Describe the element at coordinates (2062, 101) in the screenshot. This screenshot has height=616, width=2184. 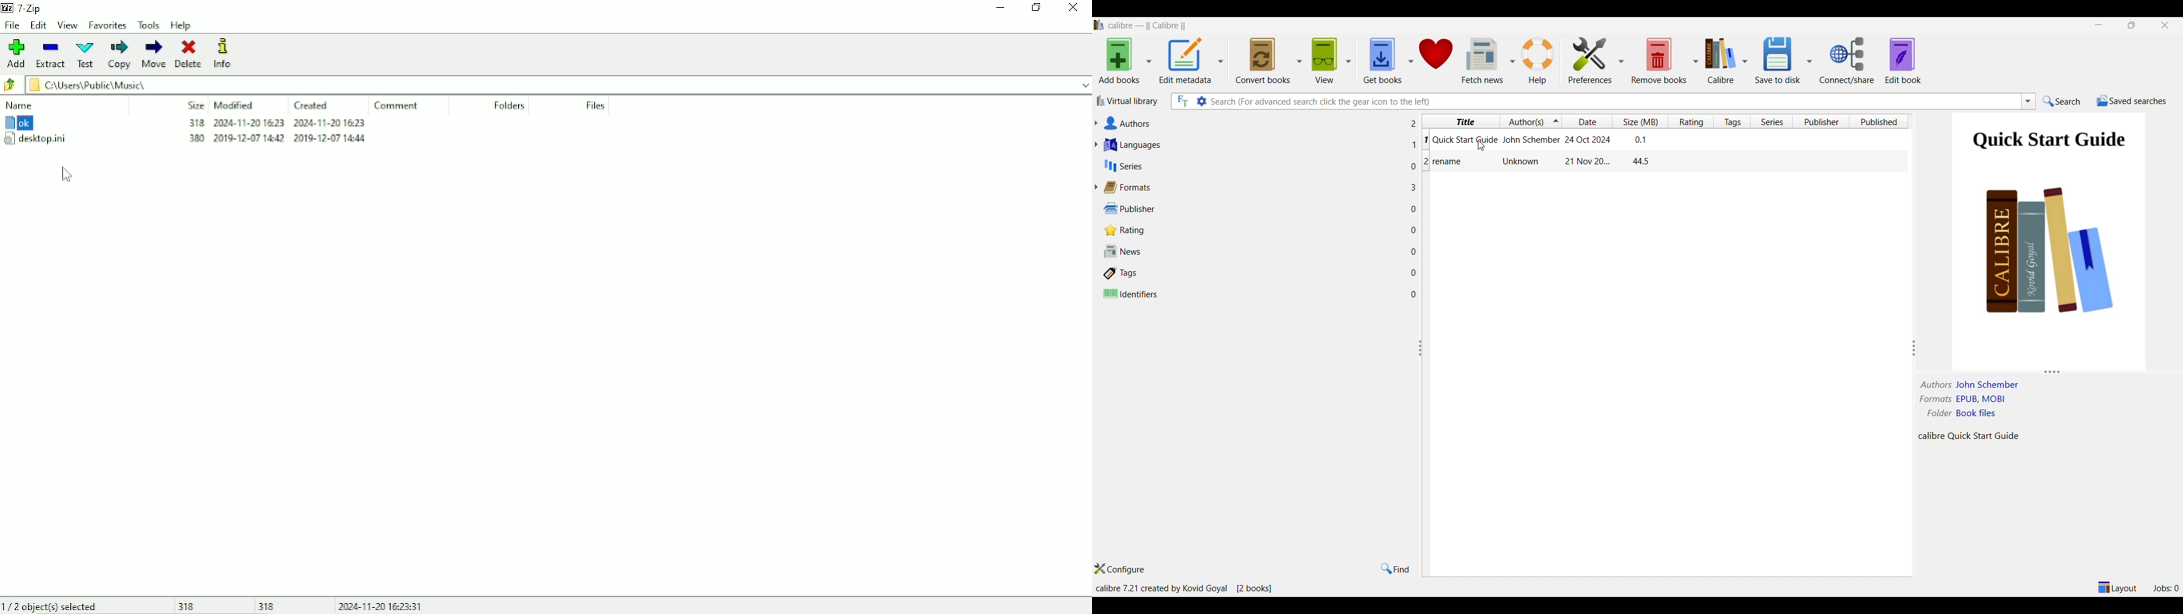
I see `Search` at that location.